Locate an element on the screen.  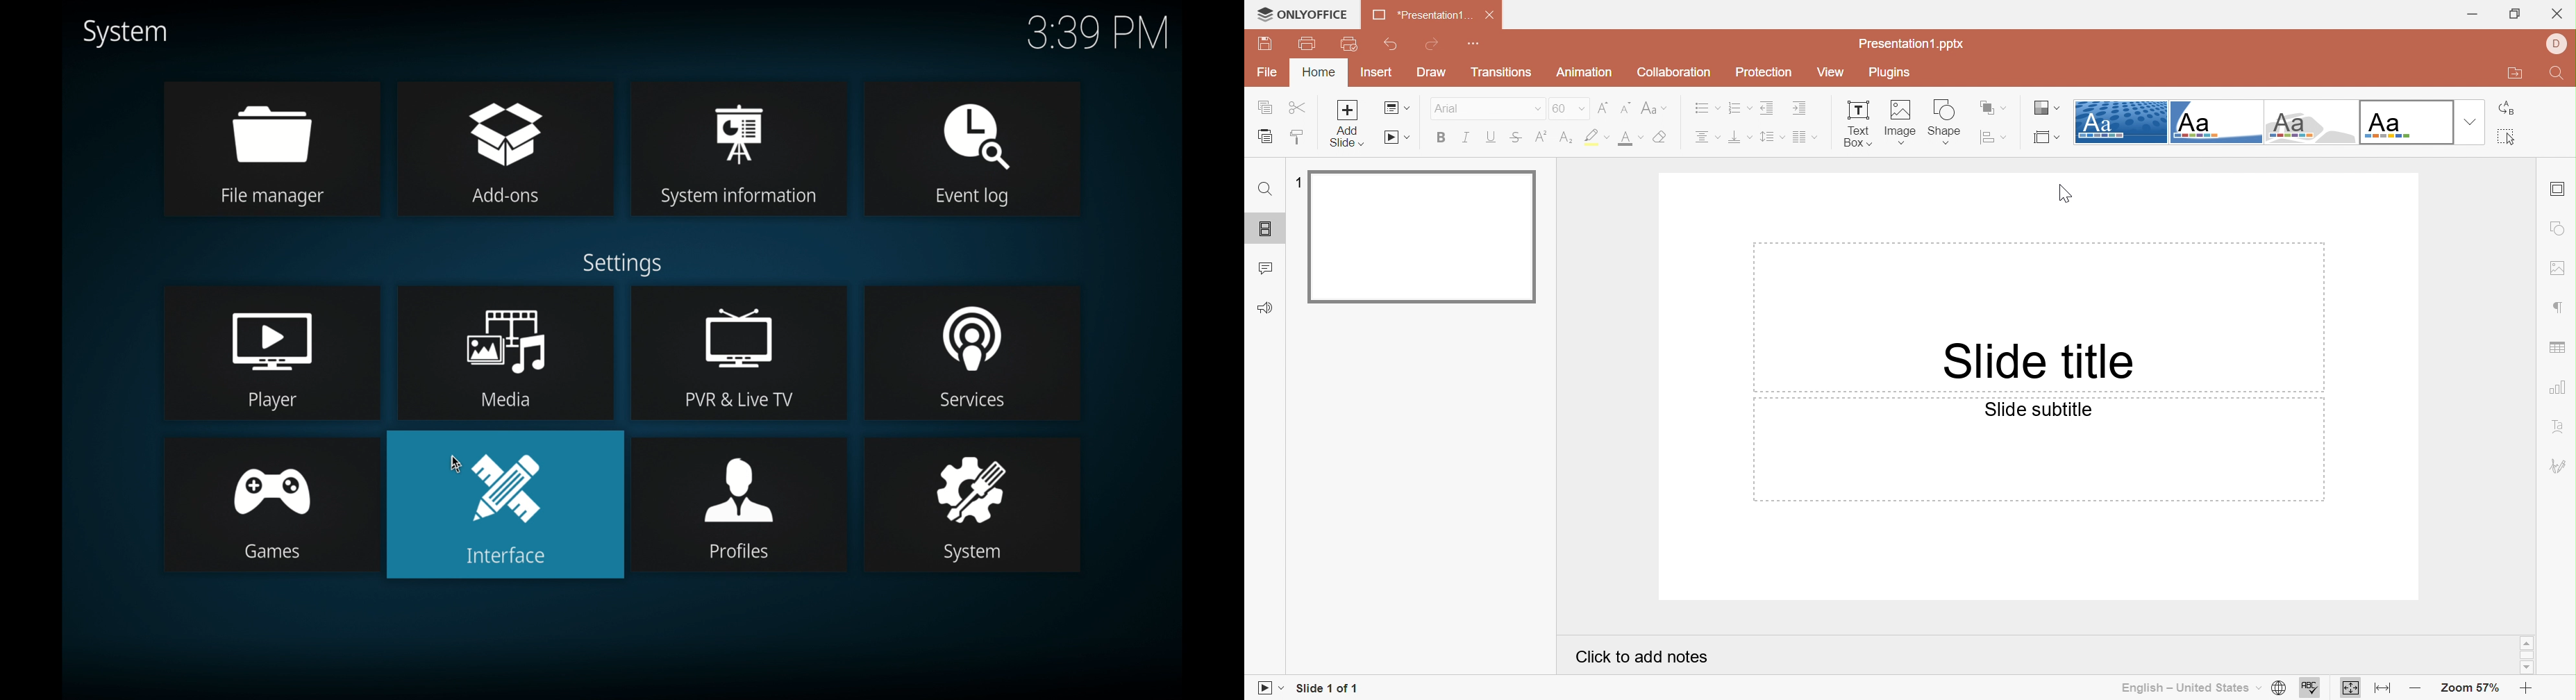
Numbering is located at coordinates (1738, 107).